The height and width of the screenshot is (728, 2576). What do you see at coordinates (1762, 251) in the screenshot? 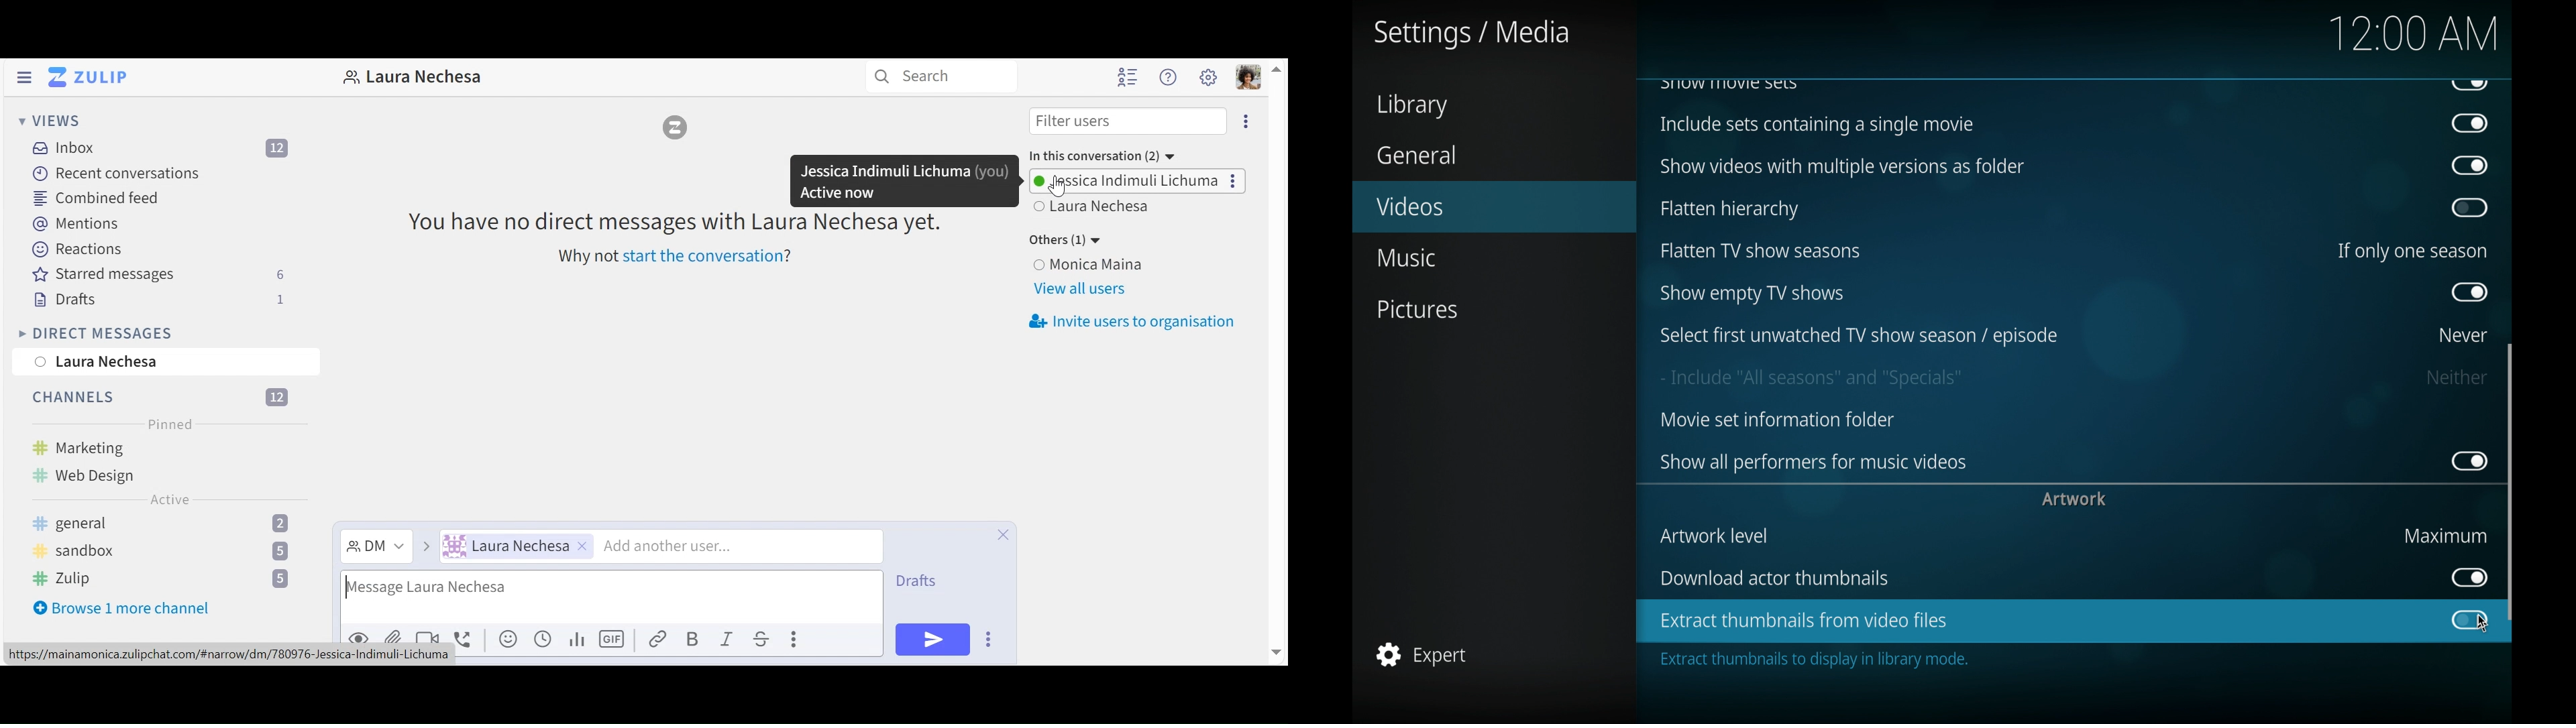
I see `flatten tv show seasons` at bounding box center [1762, 251].